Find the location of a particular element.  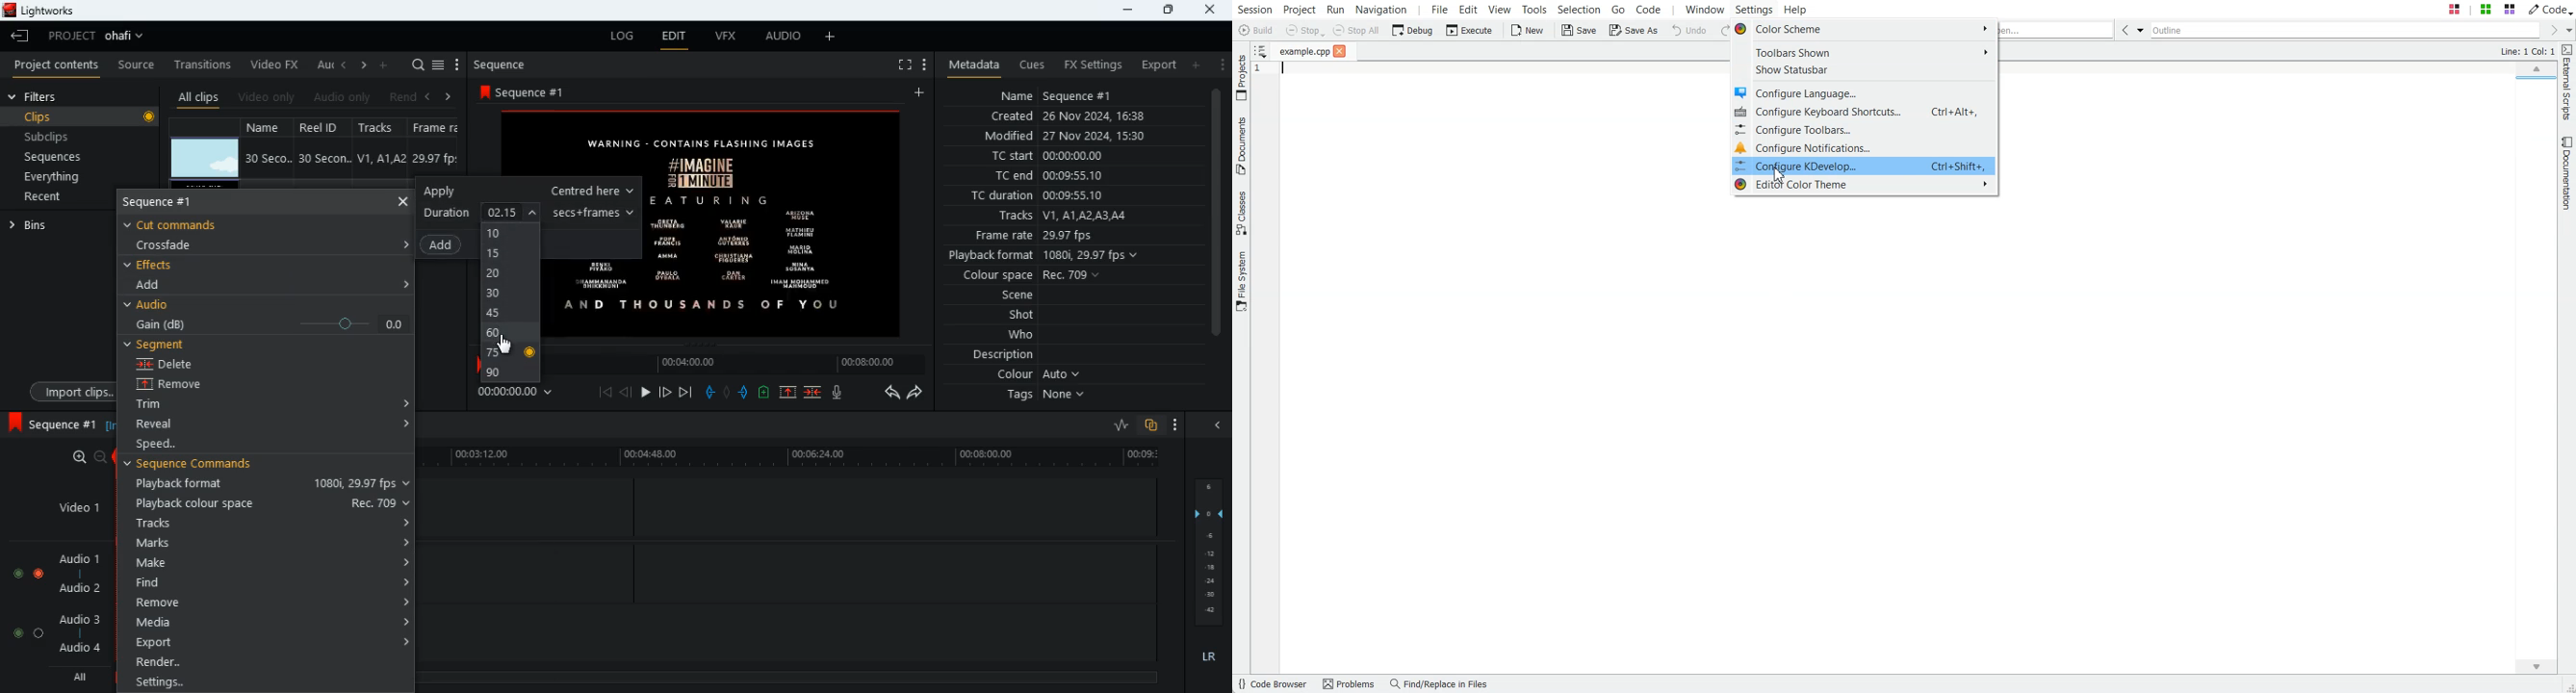

list is located at coordinates (438, 65).